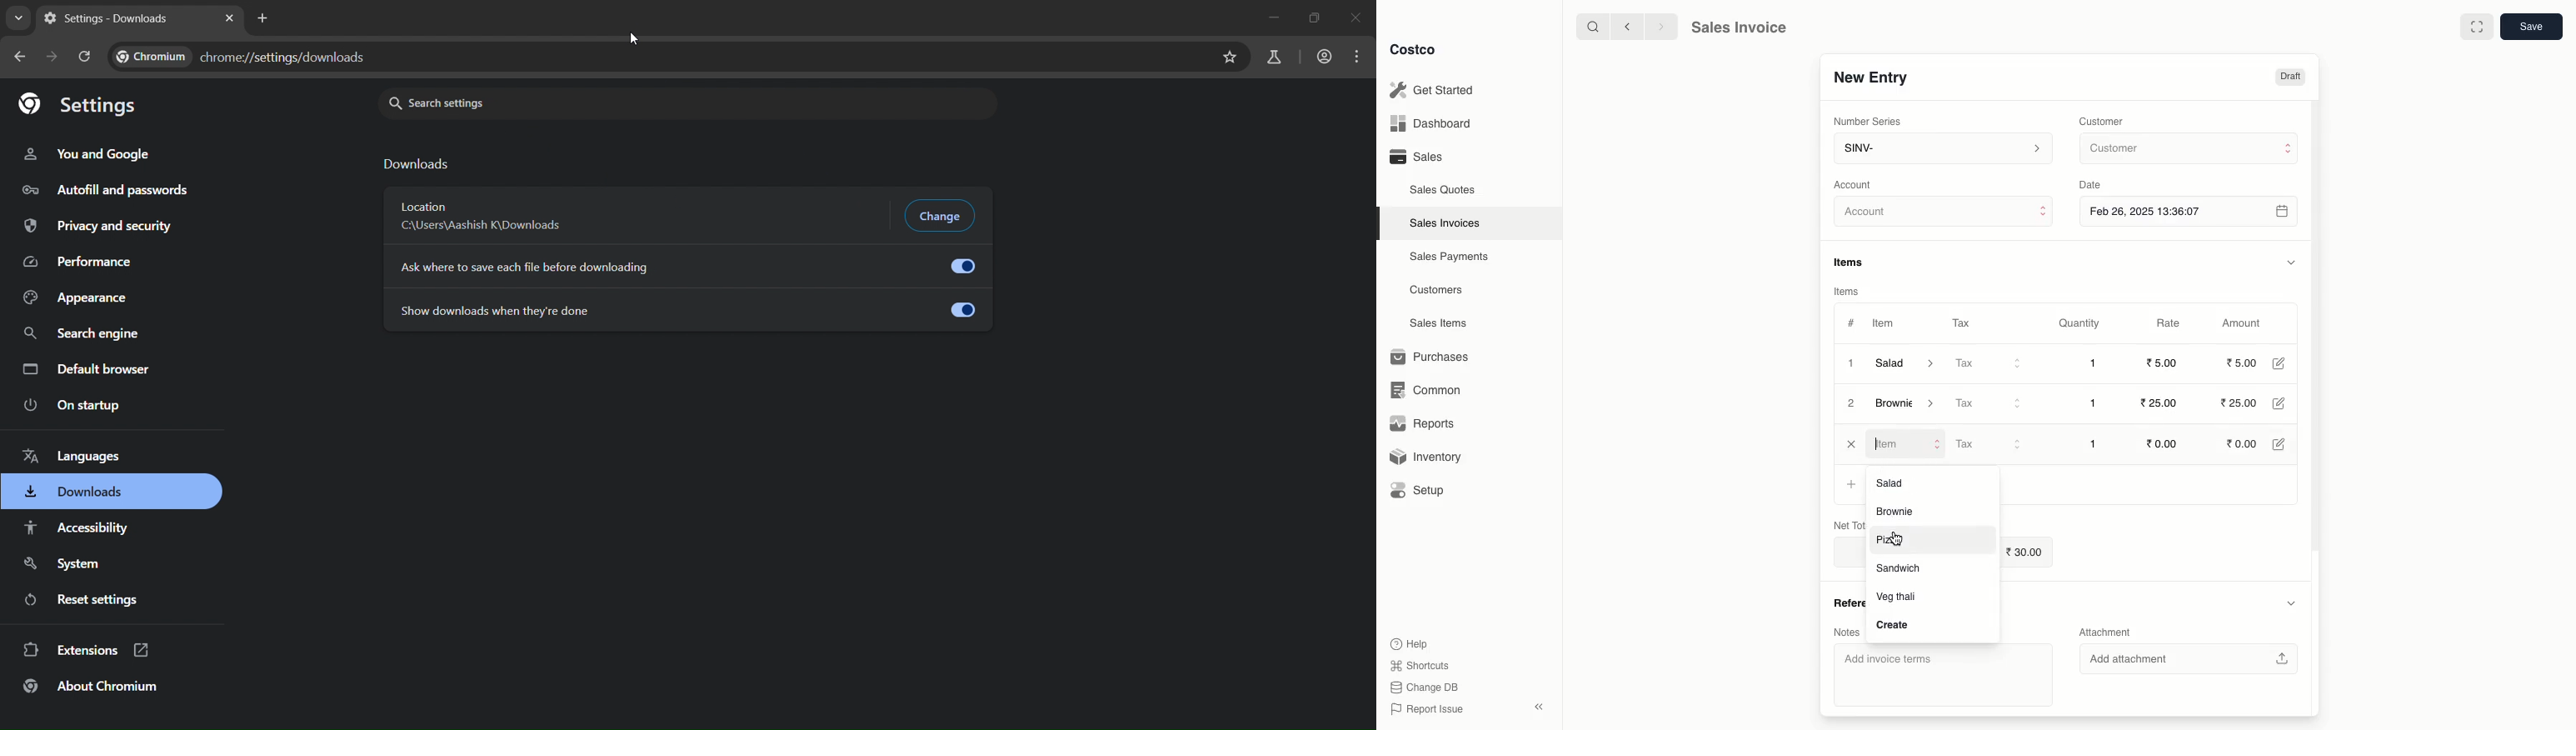  What do you see at coordinates (1960, 320) in the screenshot?
I see `Tax` at bounding box center [1960, 320].